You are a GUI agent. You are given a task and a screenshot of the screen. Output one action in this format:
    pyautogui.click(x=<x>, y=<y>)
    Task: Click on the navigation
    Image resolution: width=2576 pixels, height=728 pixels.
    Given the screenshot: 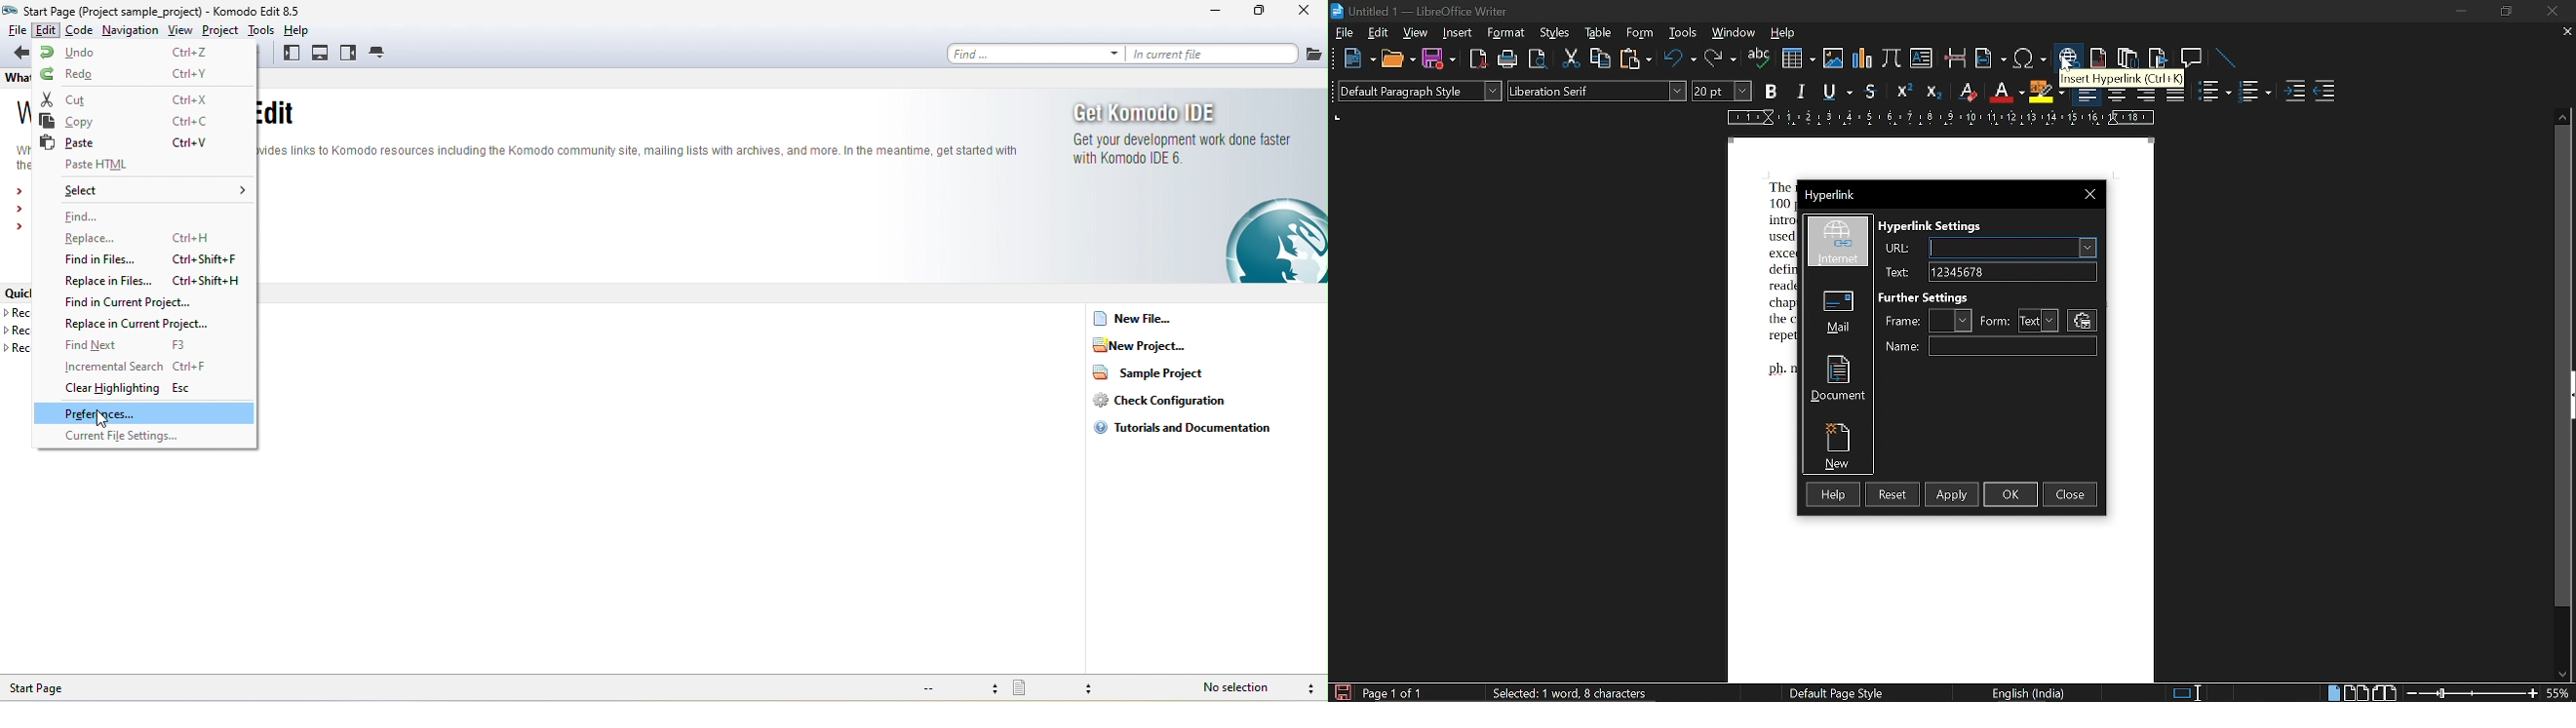 What is the action you would take?
    pyautogui.click(x=130, y=29)
    